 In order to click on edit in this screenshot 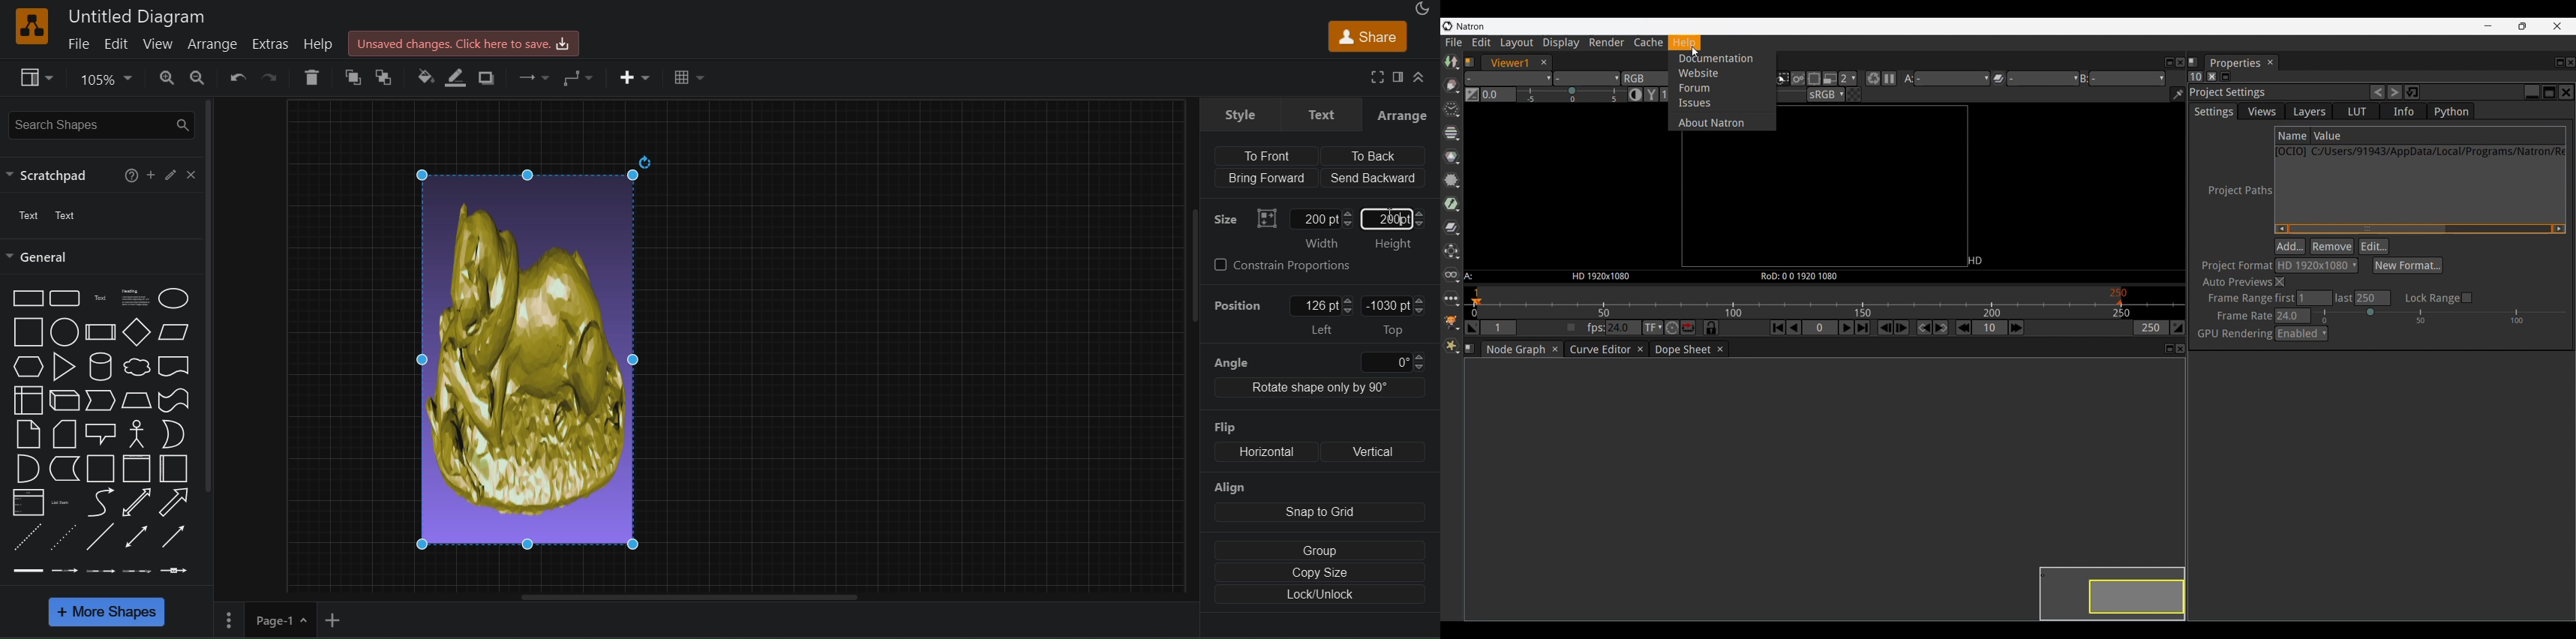, I will do `click(115, 43)`.